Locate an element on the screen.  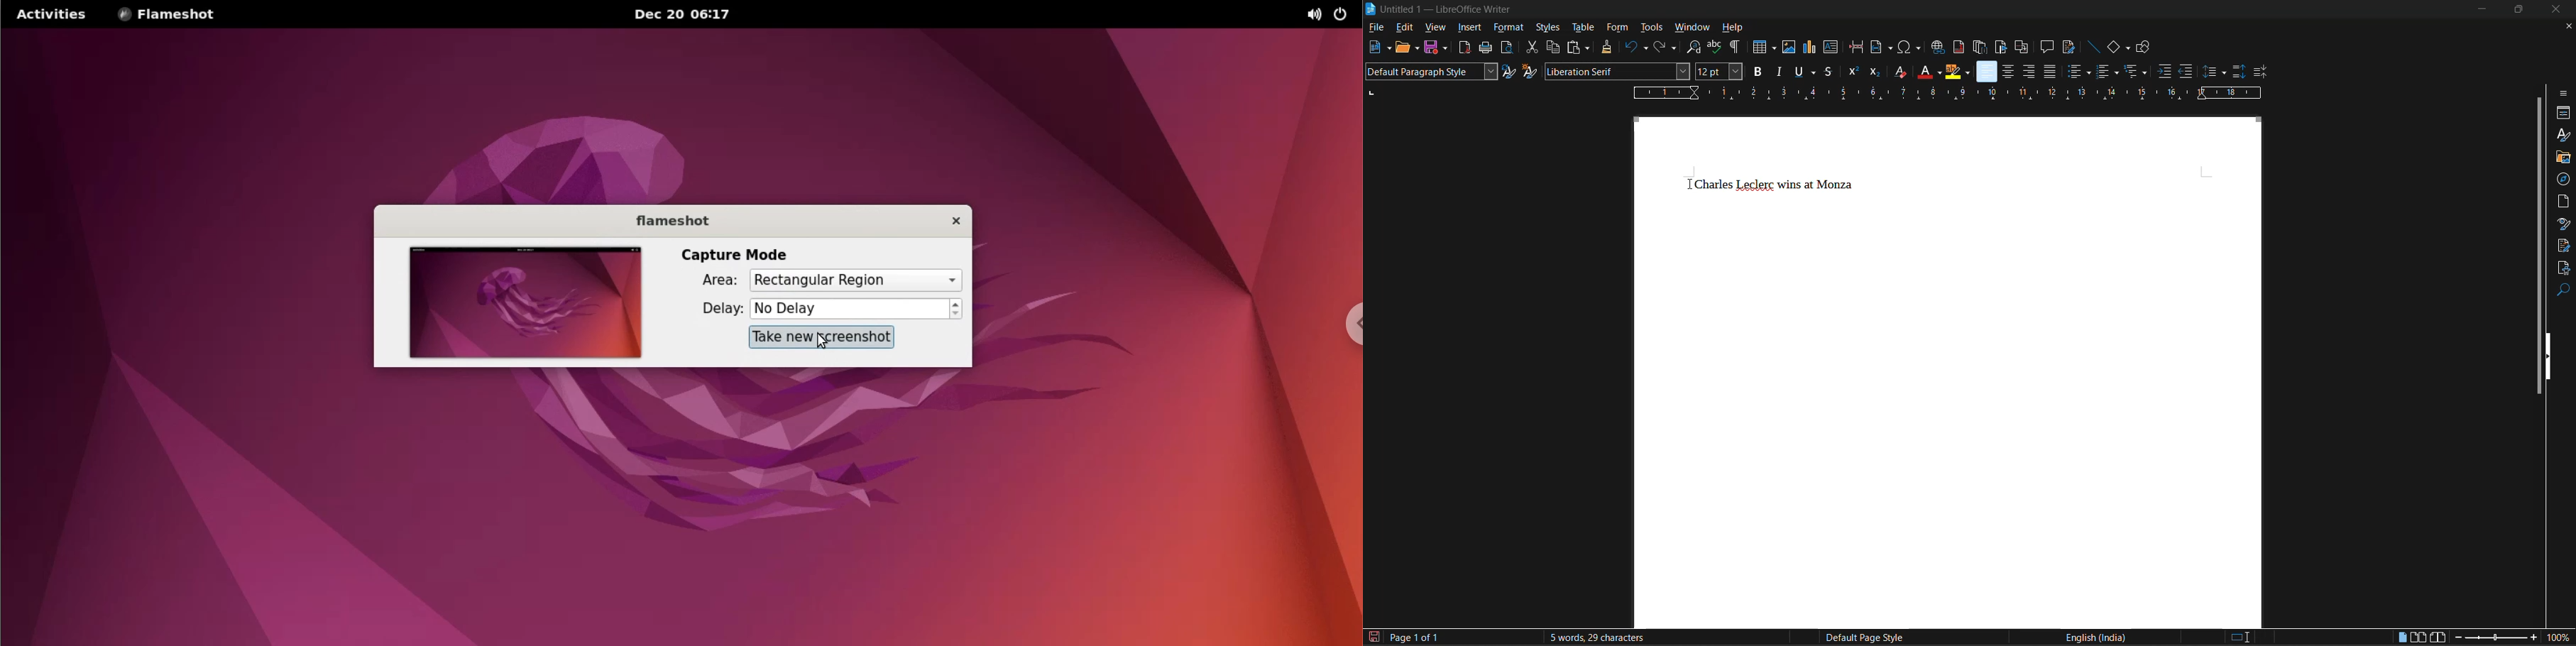
table is located at coordinates (1582, 28).